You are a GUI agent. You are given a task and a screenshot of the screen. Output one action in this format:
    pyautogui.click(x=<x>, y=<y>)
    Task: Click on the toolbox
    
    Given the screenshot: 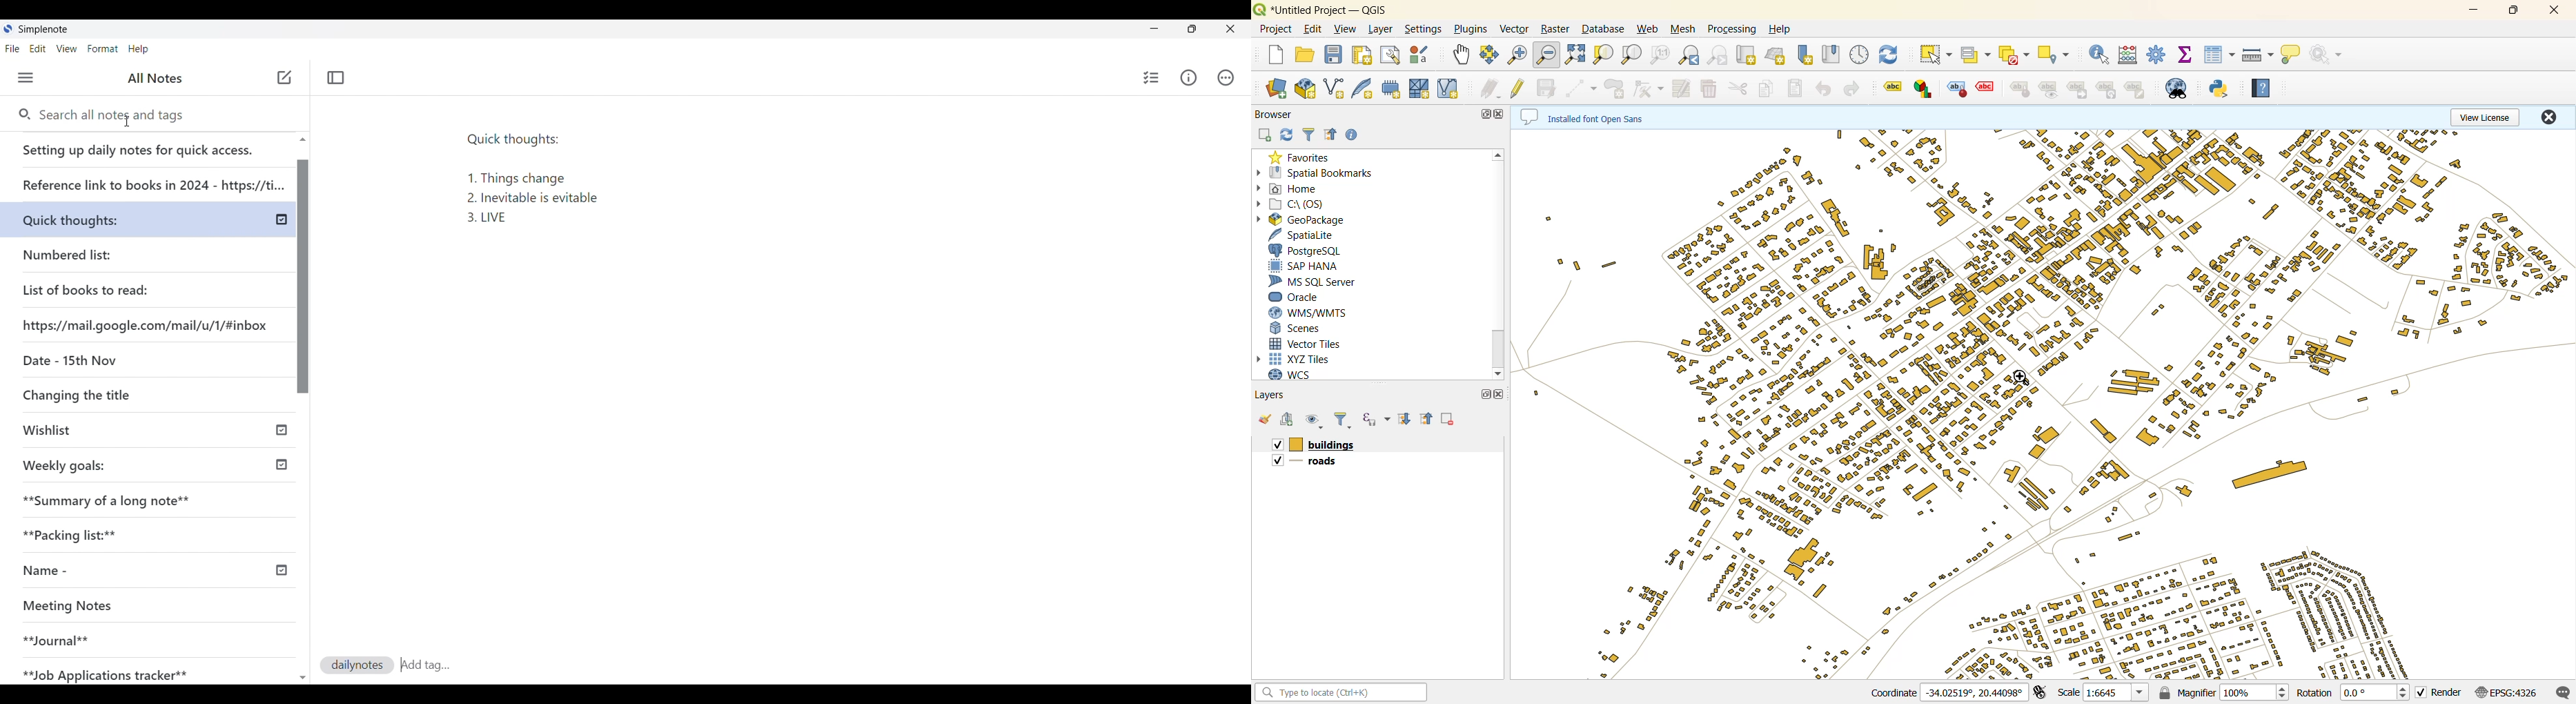 What is the action you would take?
    pyautogui.click(x=2157, y=53)
    